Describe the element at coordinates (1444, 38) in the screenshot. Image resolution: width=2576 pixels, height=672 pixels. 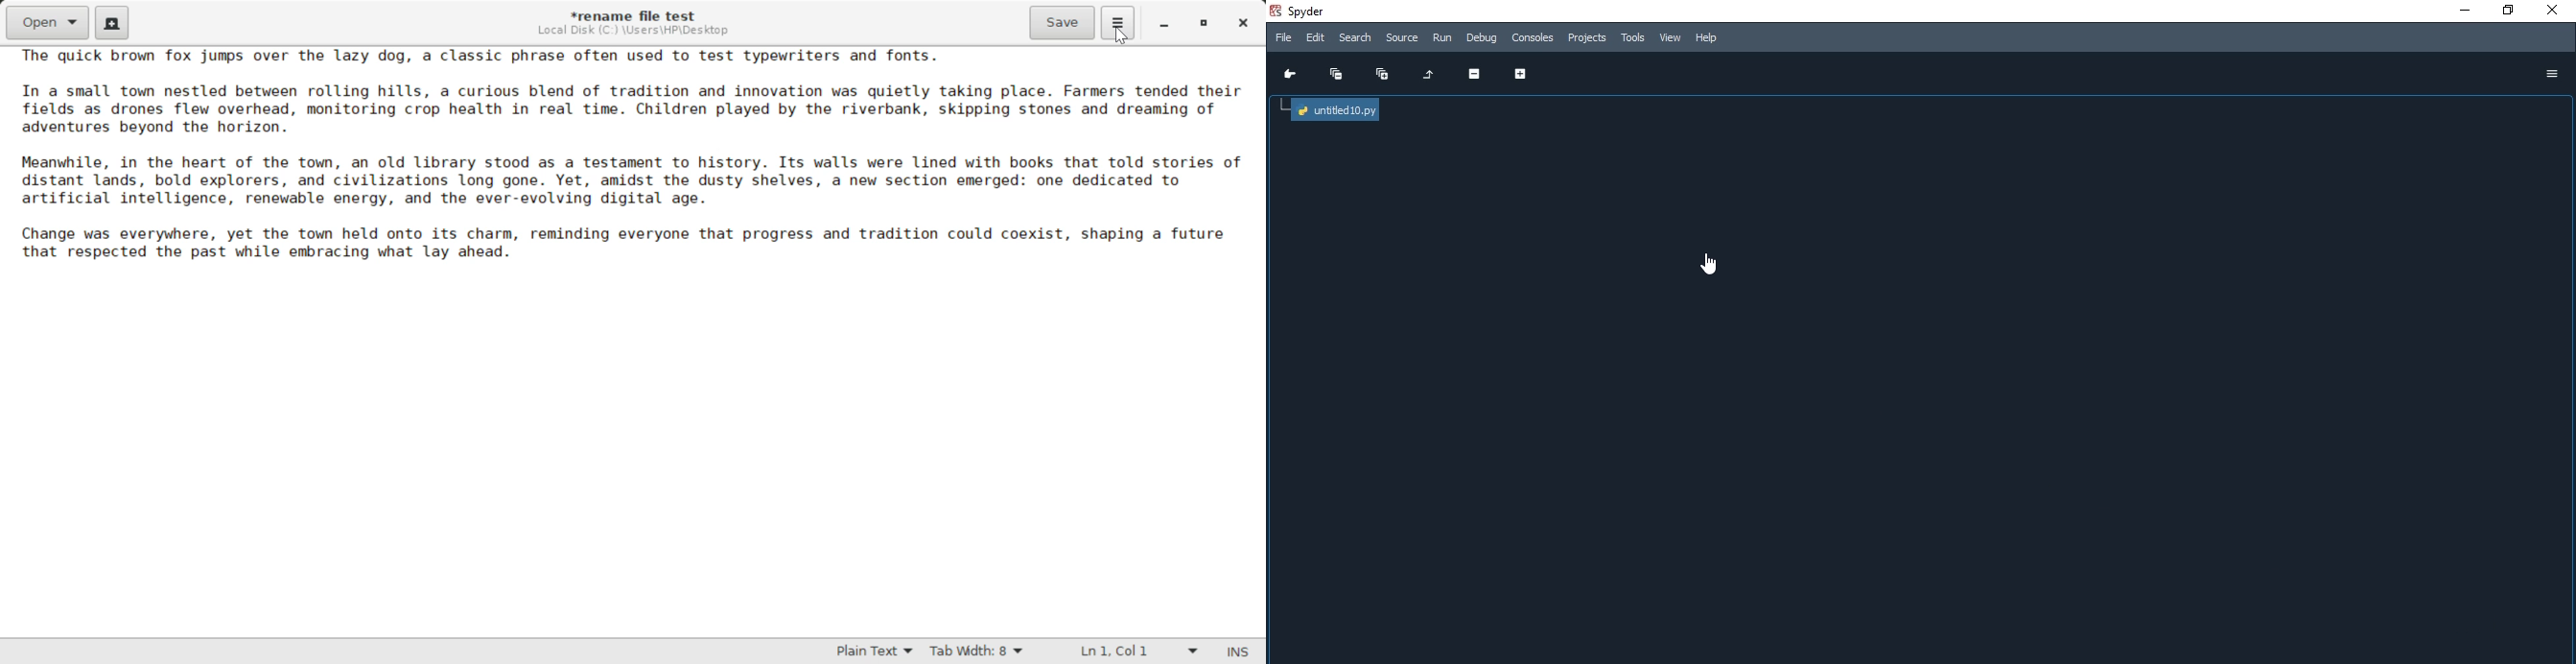
I see `Run` at that location.